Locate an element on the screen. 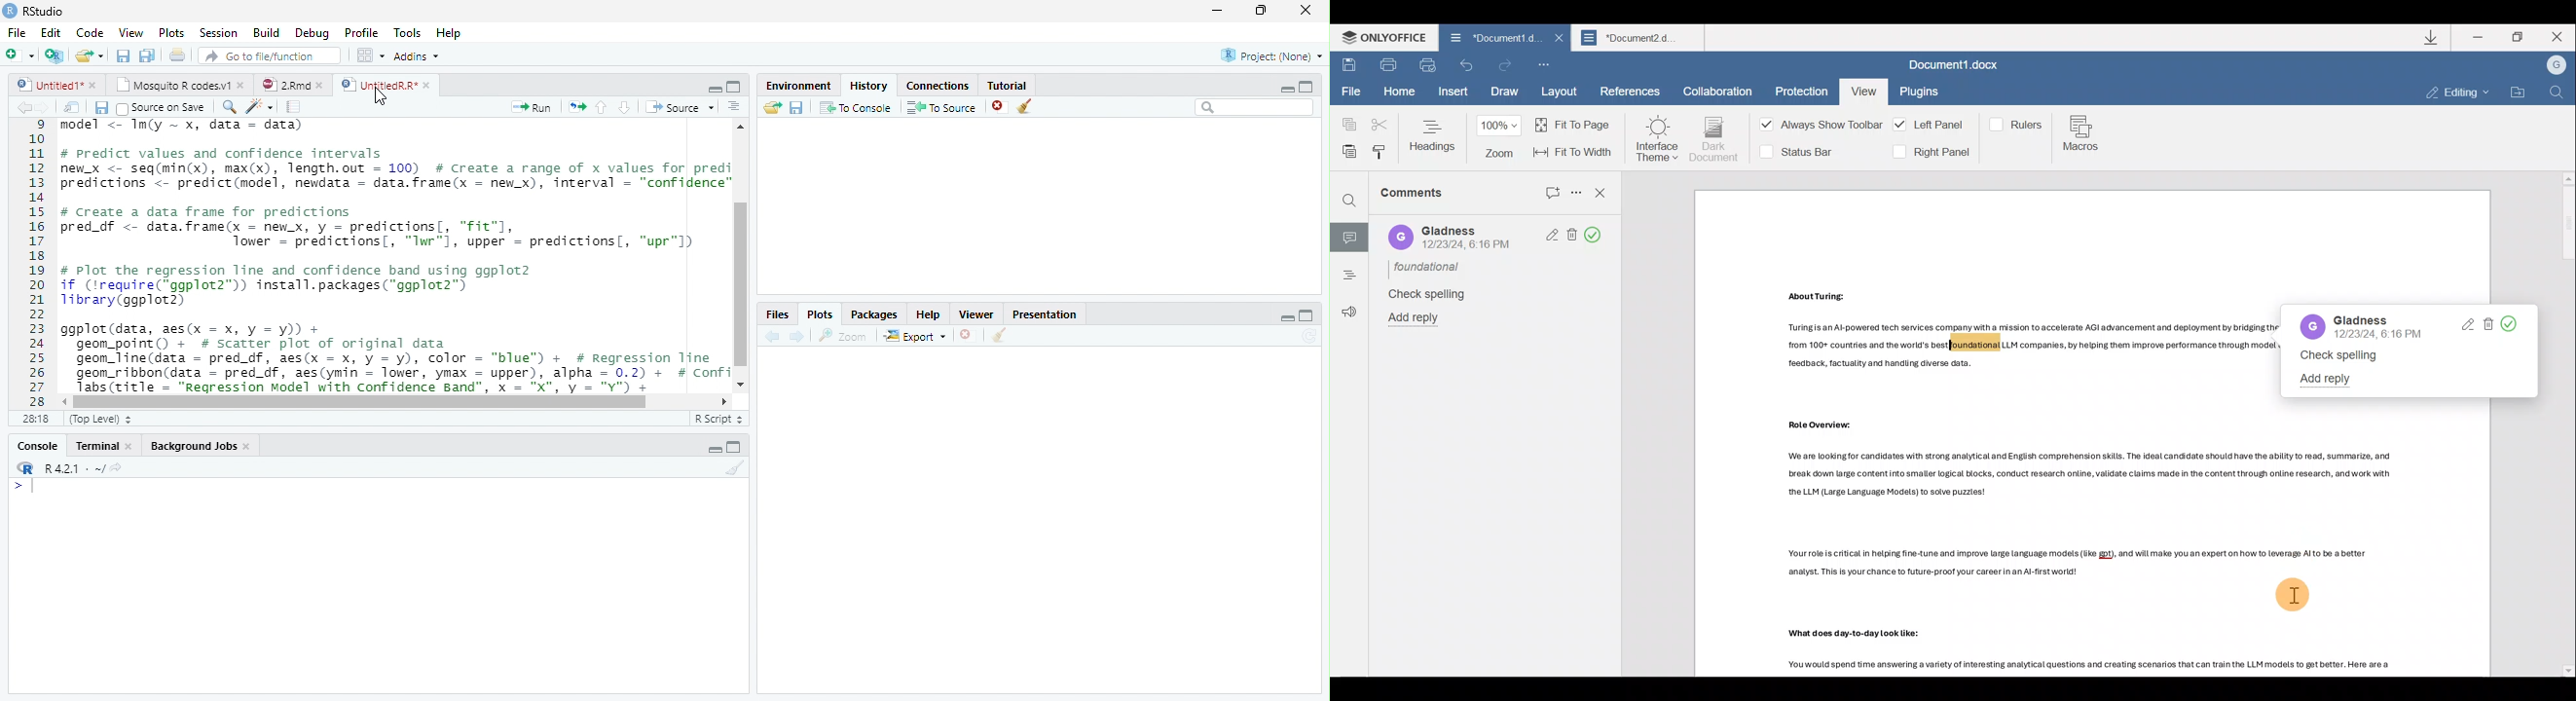 This screenshot has height=728, width=2576.  is located at coordinates (2030, 348).